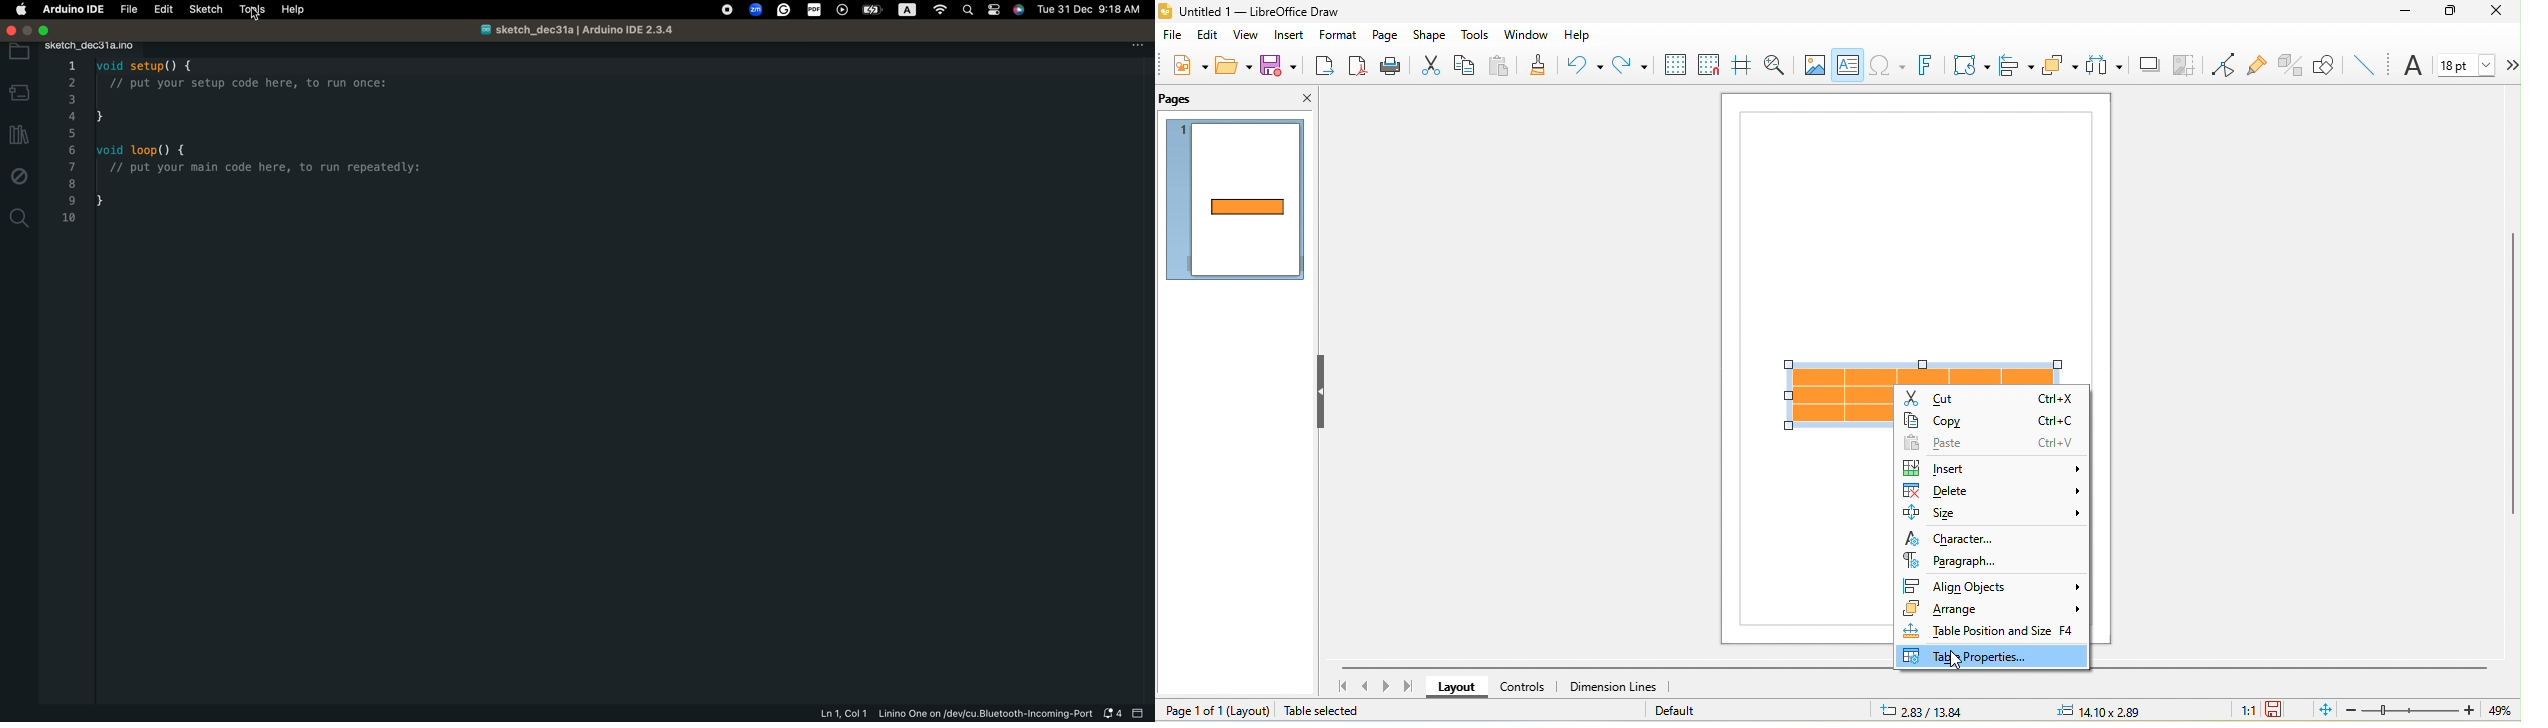 The width and height of the screenshot is (2548, 728). I want to click on display to grids, so click(1673, 64).